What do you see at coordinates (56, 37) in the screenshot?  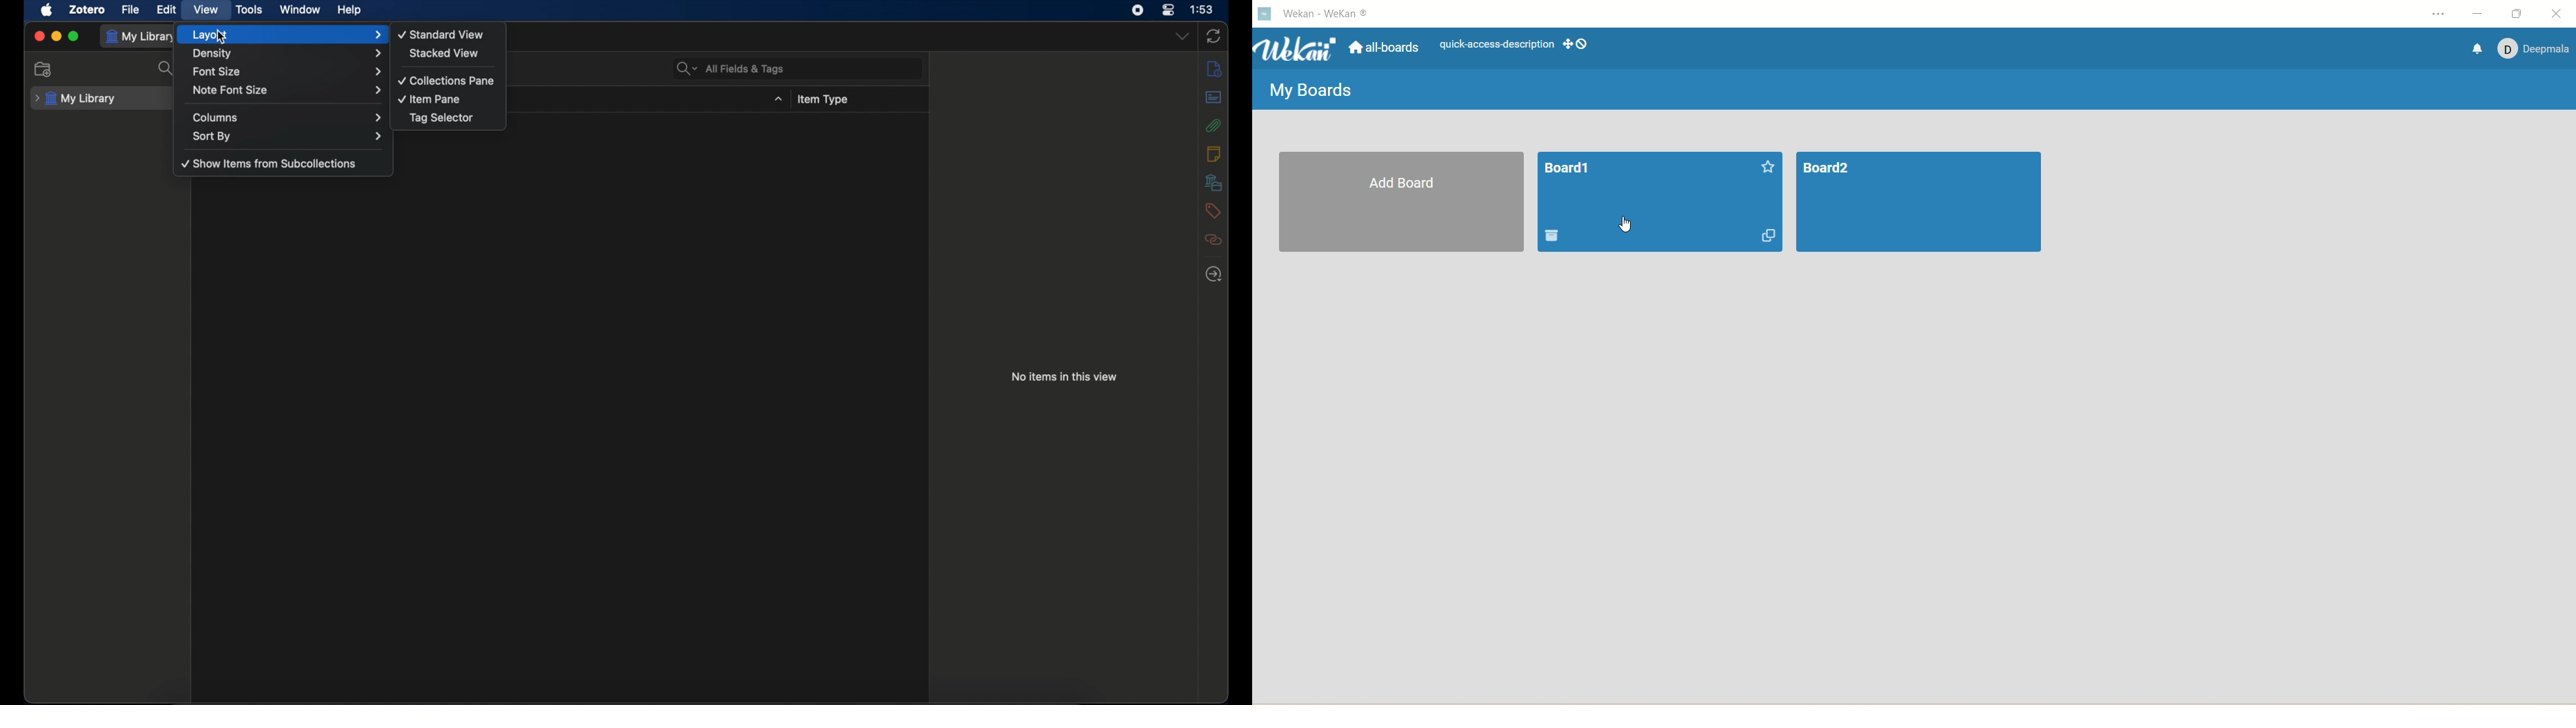 I see `minimize` at bounding box center [56, 37].